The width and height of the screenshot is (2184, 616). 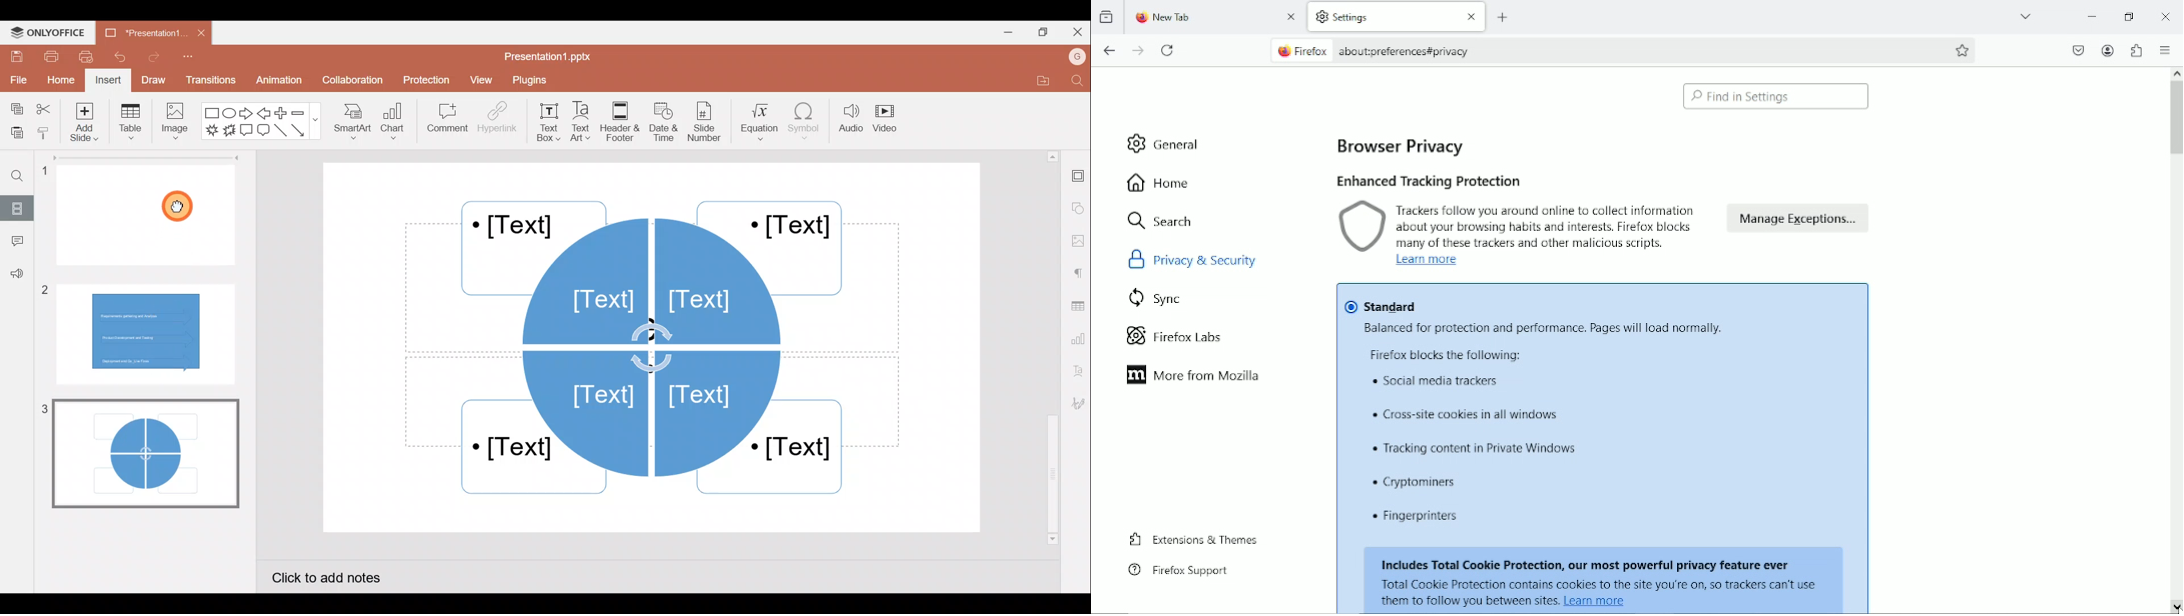 What do you see at coordinates (2025, 15) in the screenshot?
I see `List all tabs` at bounding box center [2025, 15].